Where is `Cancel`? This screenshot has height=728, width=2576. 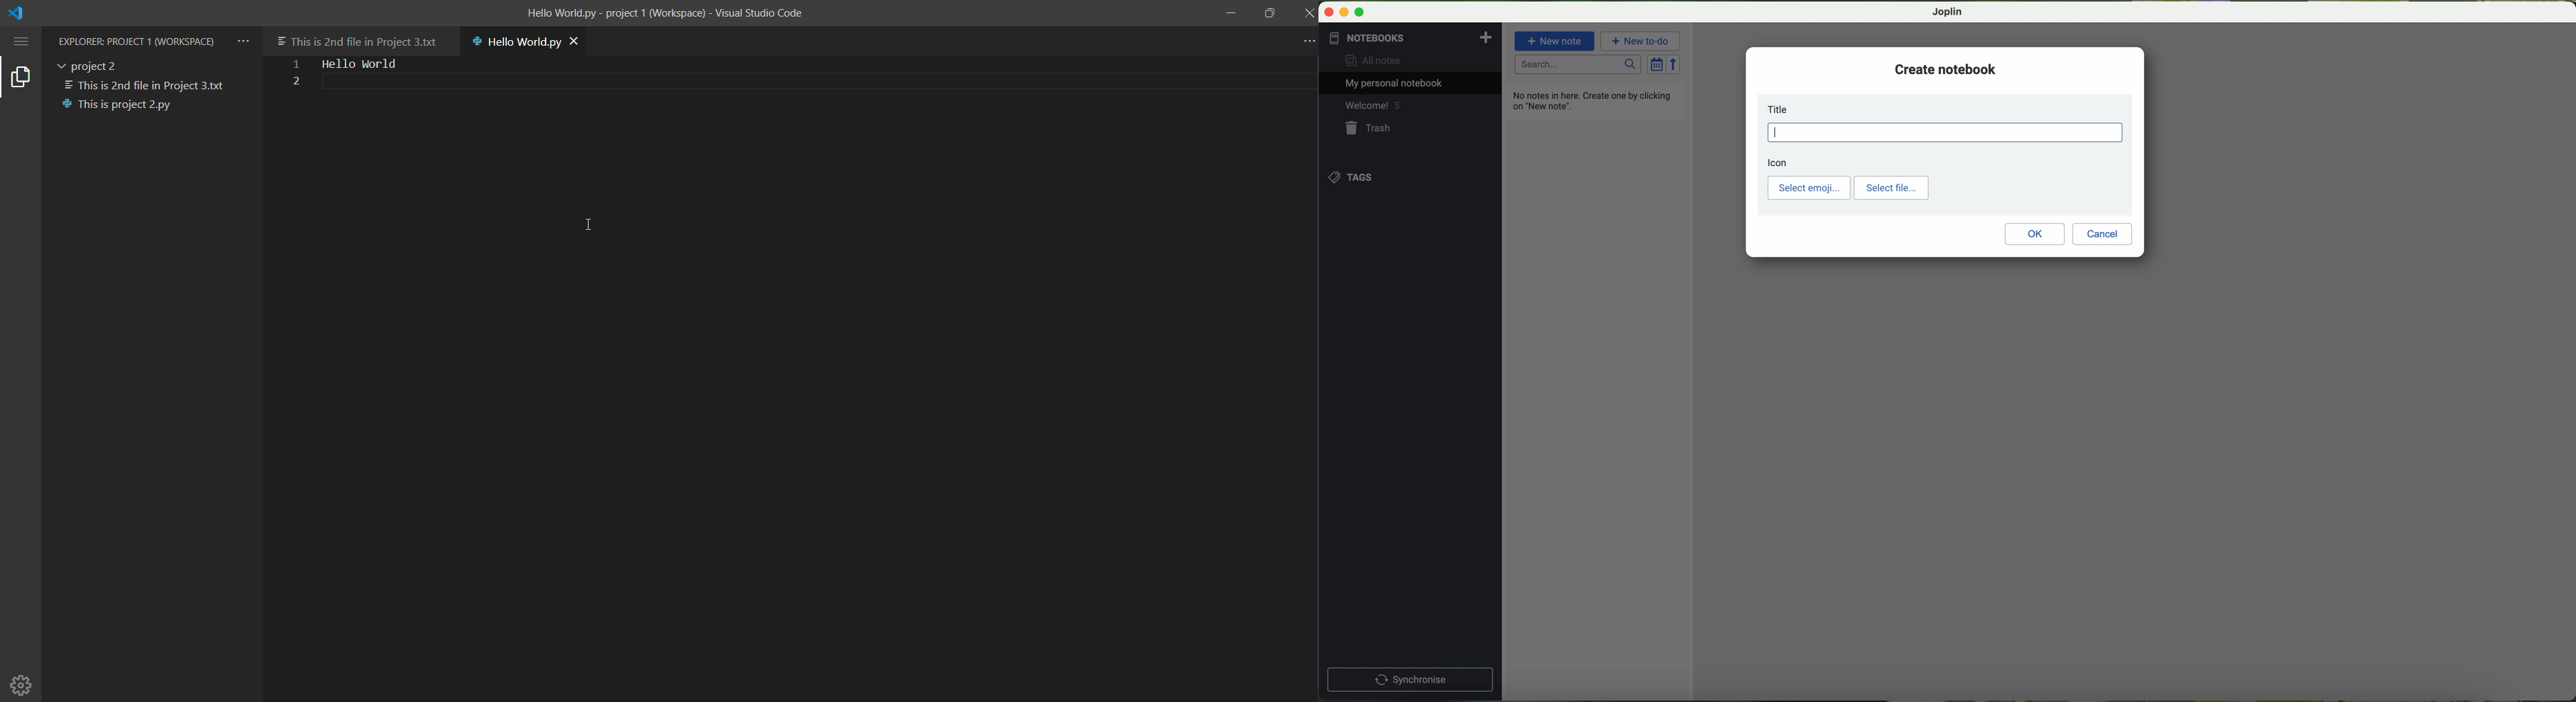 Cancel is located at coordinates (2102, 234).